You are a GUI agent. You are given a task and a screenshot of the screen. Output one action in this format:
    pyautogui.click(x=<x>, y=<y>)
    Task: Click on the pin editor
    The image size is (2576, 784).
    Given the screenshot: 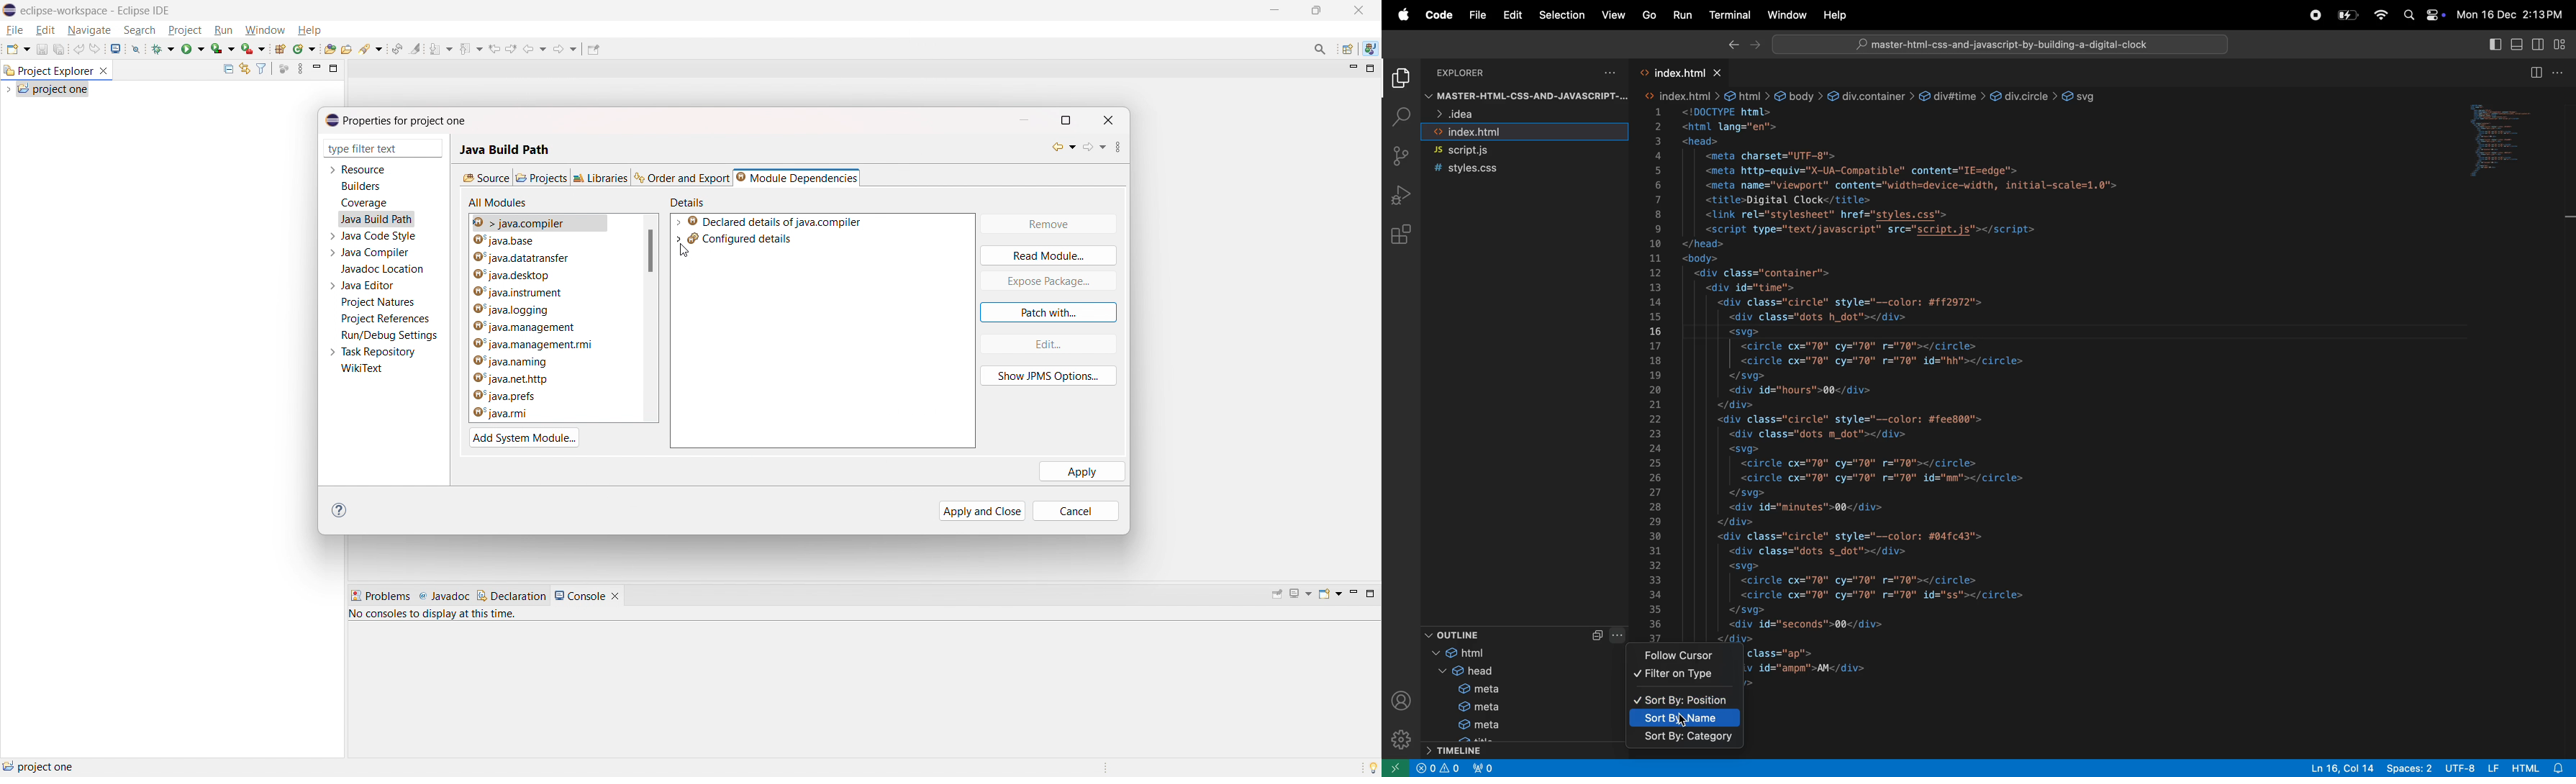 What is the action you would take?
    pyautogui.click(x=594, y=49)
    